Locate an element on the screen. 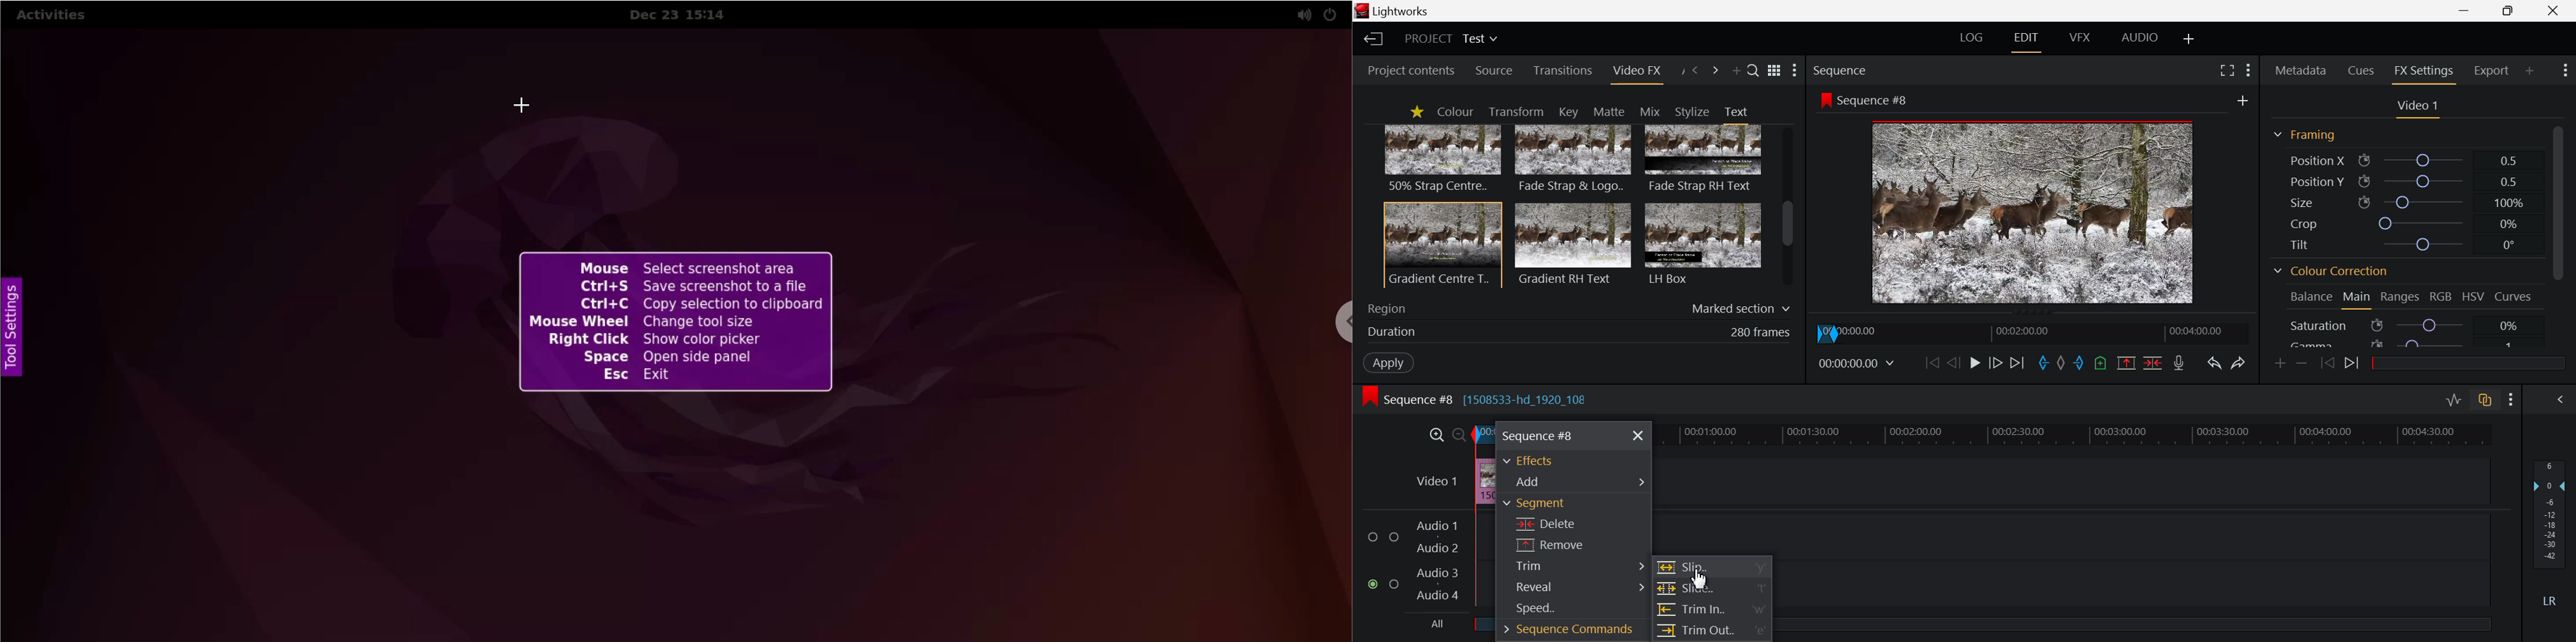  Metadata is located at coordinates (2302, 68).